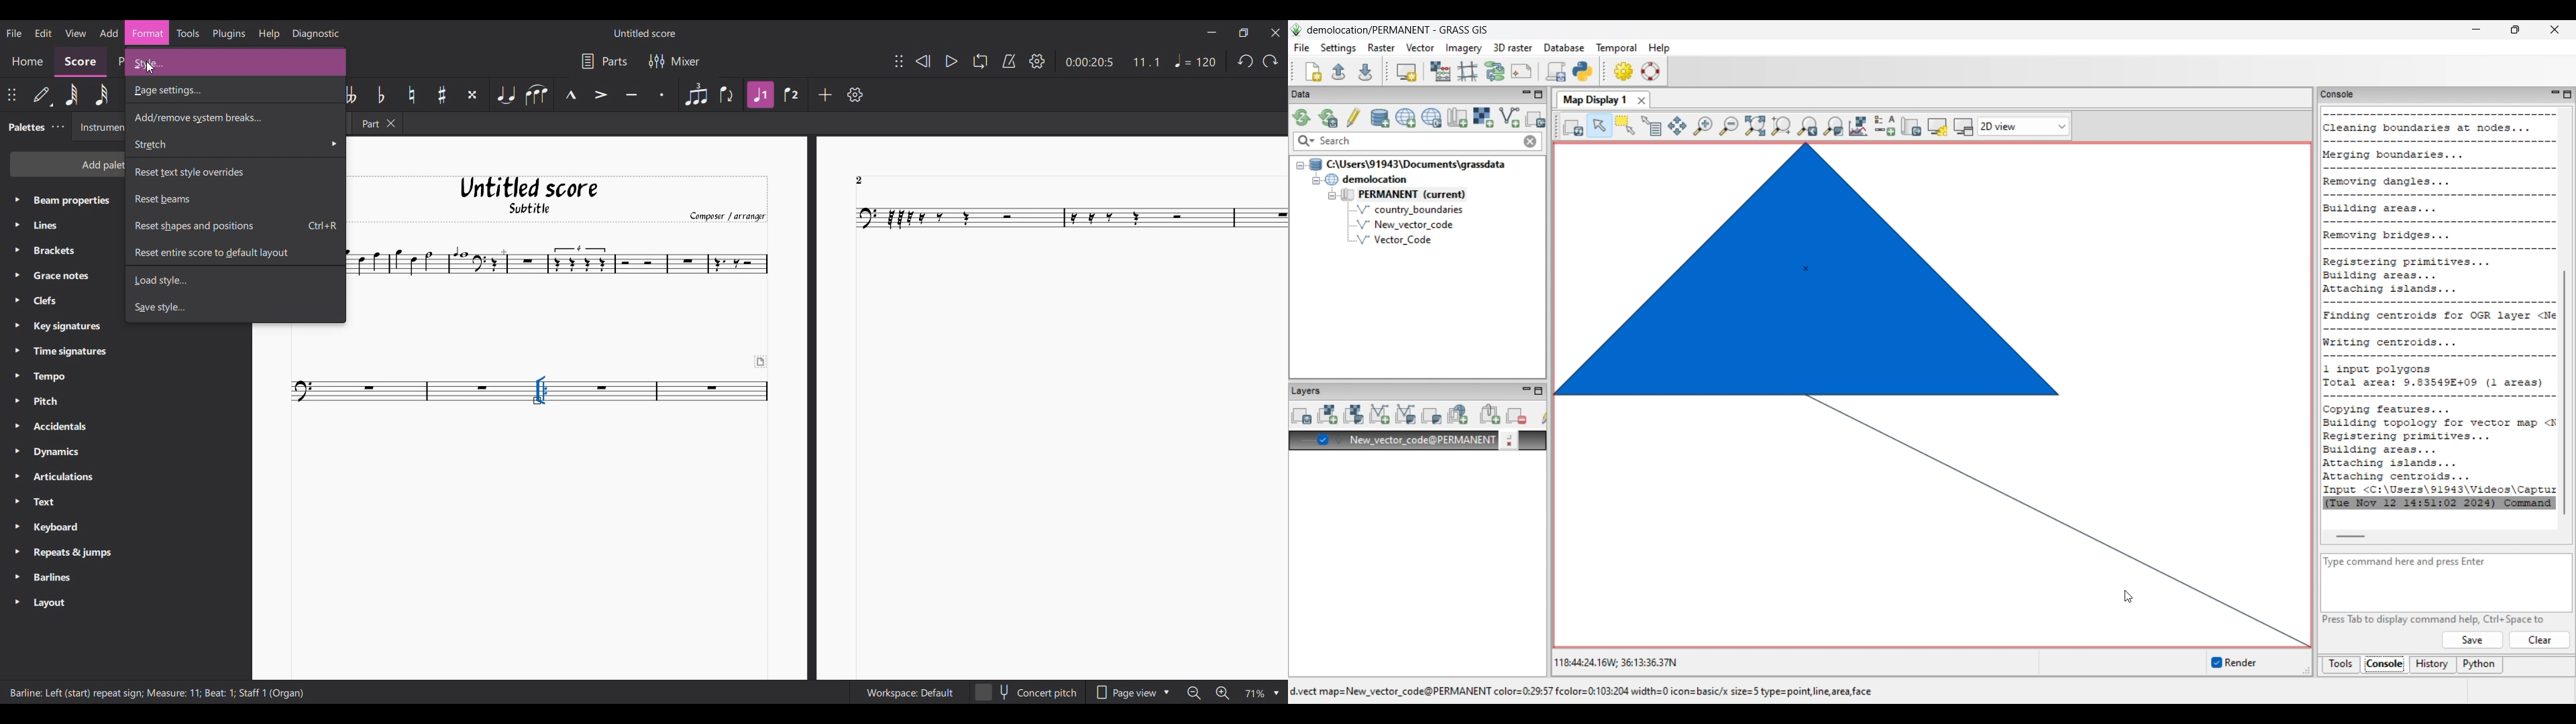  What do you see at coordinates (235, 253) in the screenshot?
I see `Reset entire score to default layout` at bounding box center [235, 253].